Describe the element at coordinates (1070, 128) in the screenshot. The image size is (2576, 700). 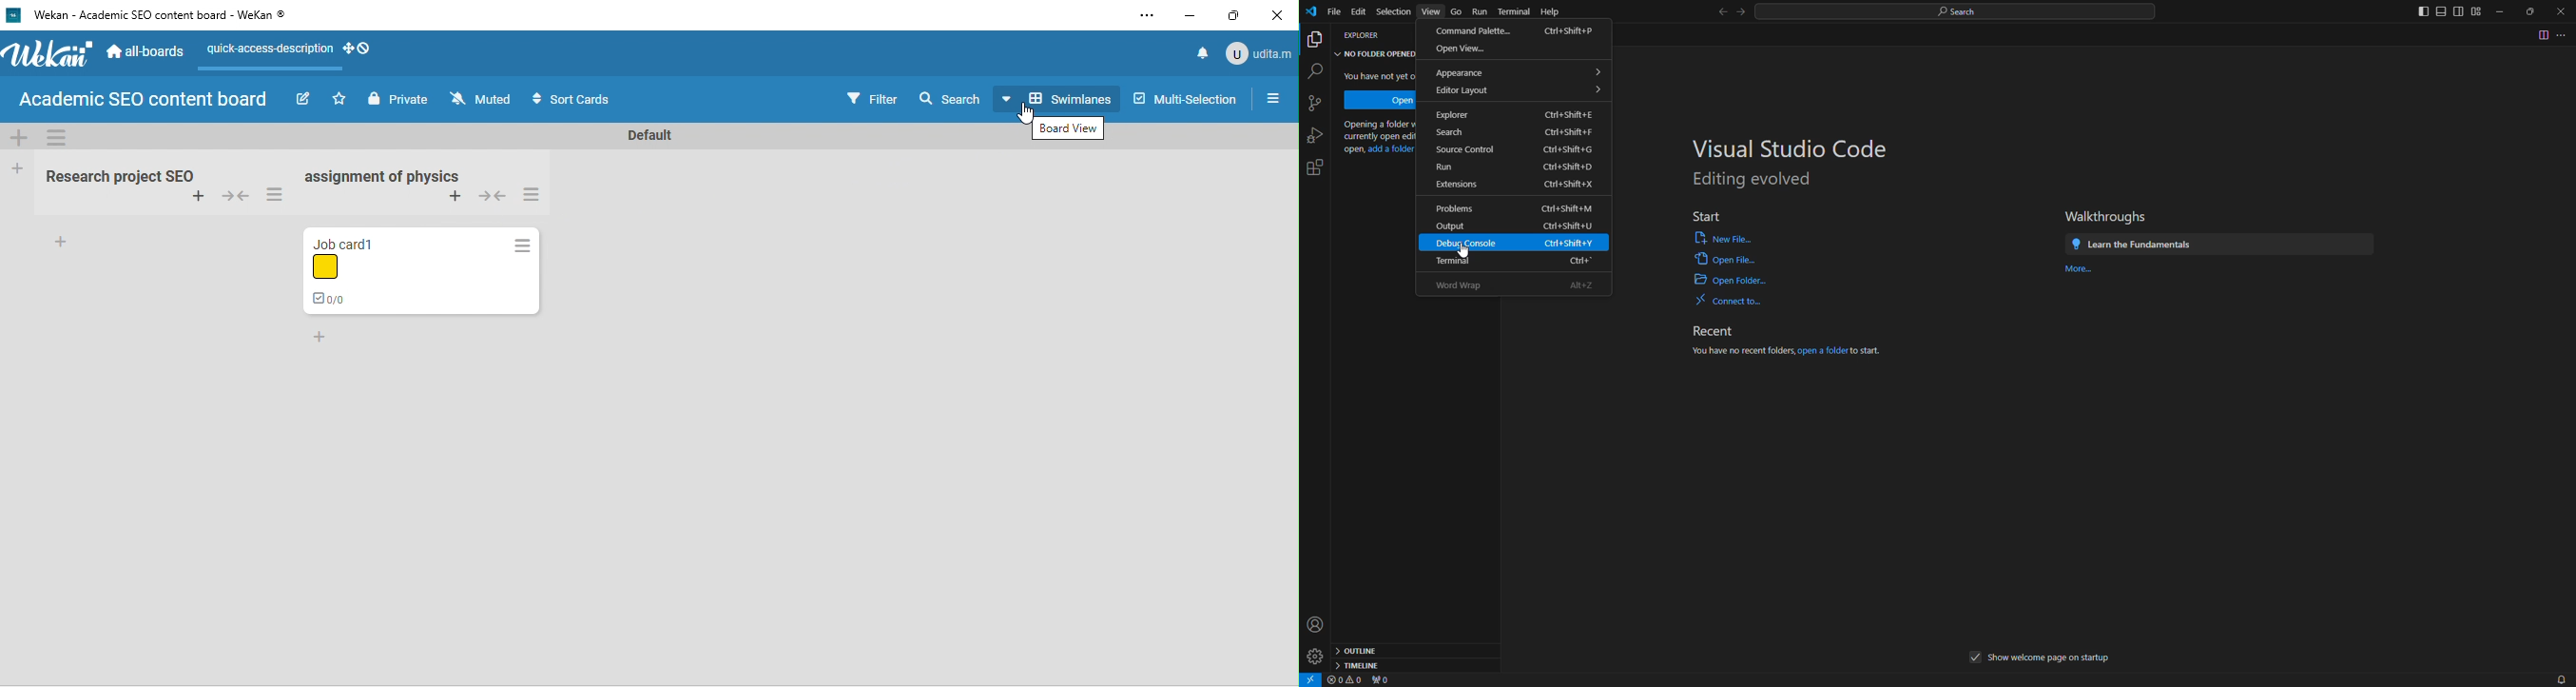
I see `board view` at that location.